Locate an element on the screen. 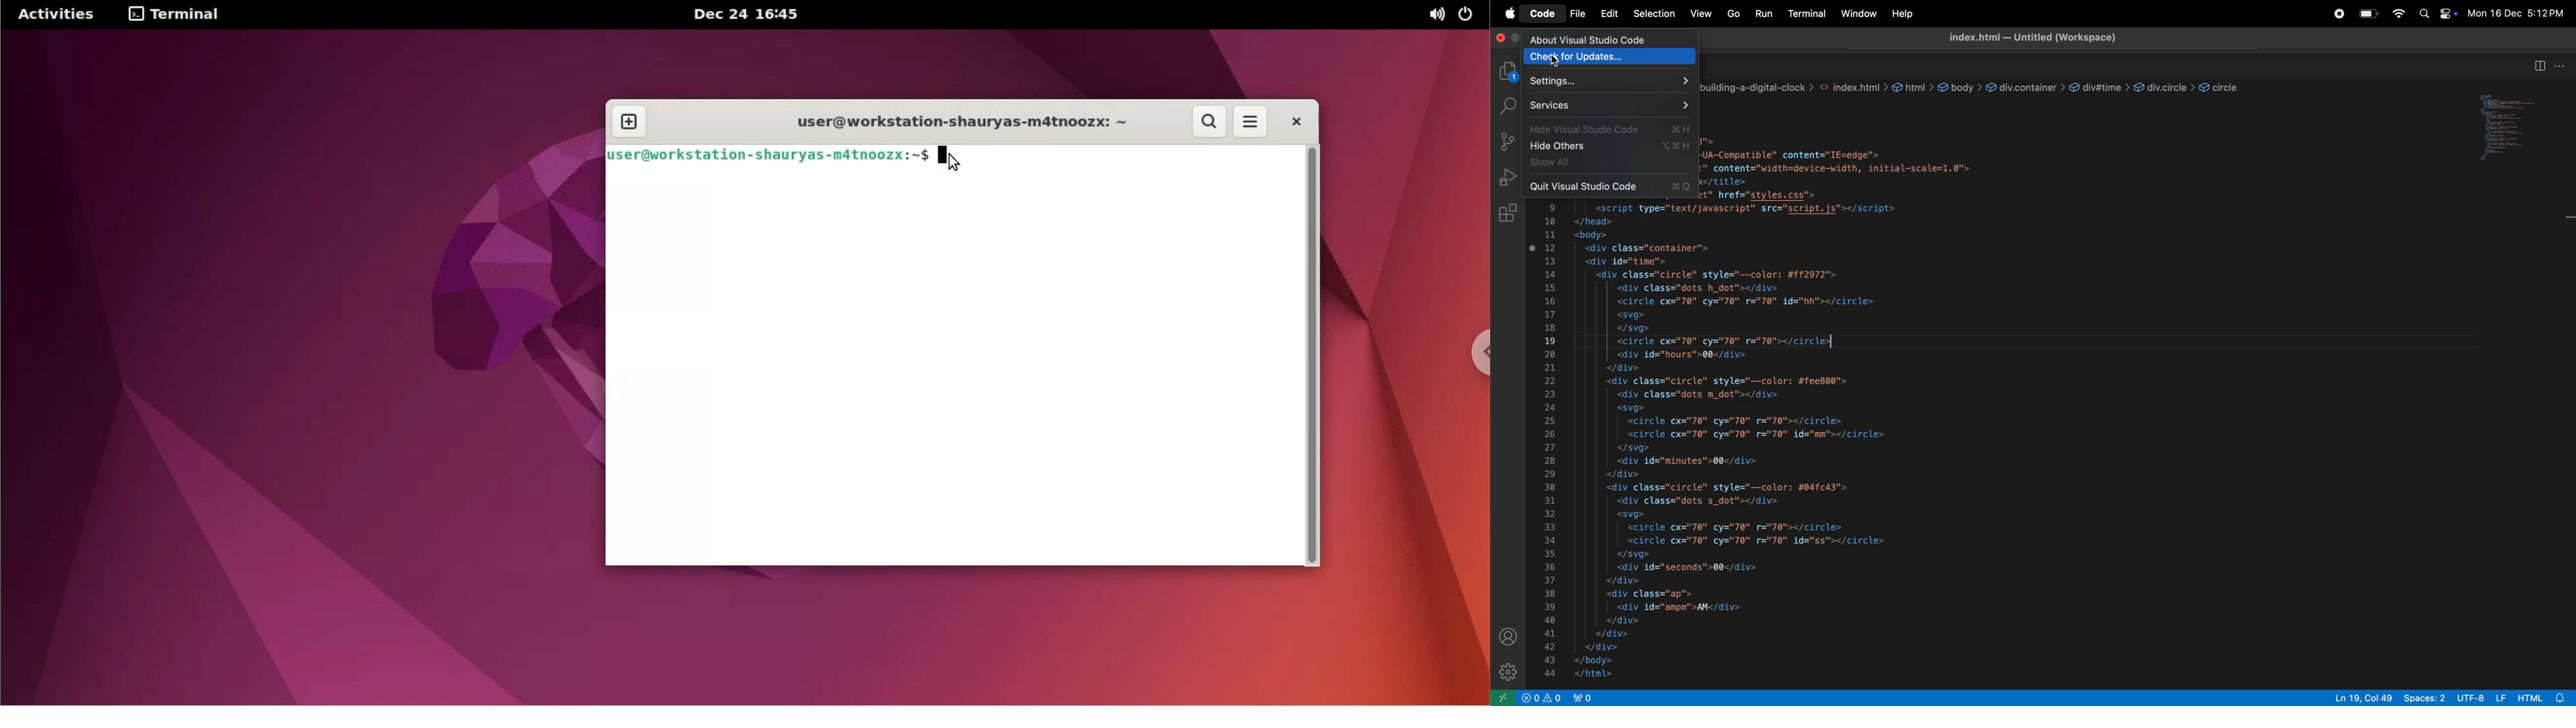 Image resolution: width=2576 pixels, height=728 pixels. terminal is located at coordinates (1807, 14).